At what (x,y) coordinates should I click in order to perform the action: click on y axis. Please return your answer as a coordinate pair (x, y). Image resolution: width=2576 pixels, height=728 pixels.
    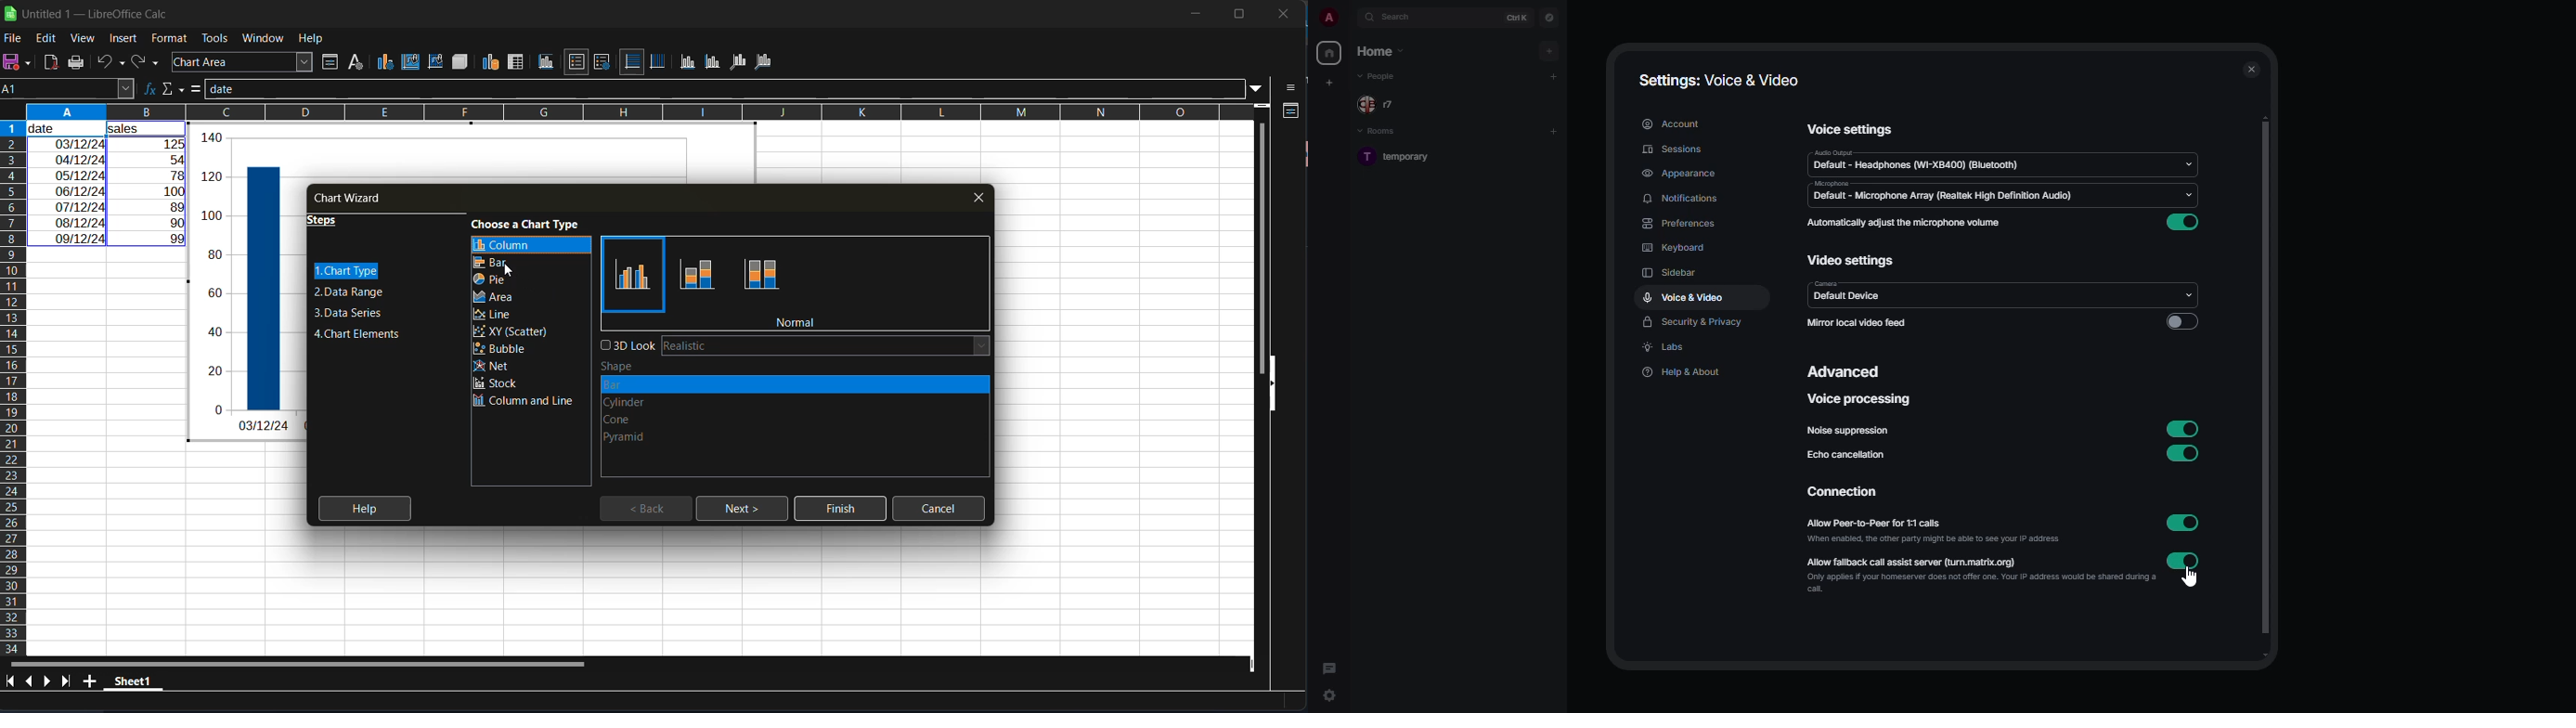
    Looking at the image, I should click on (712, 60).